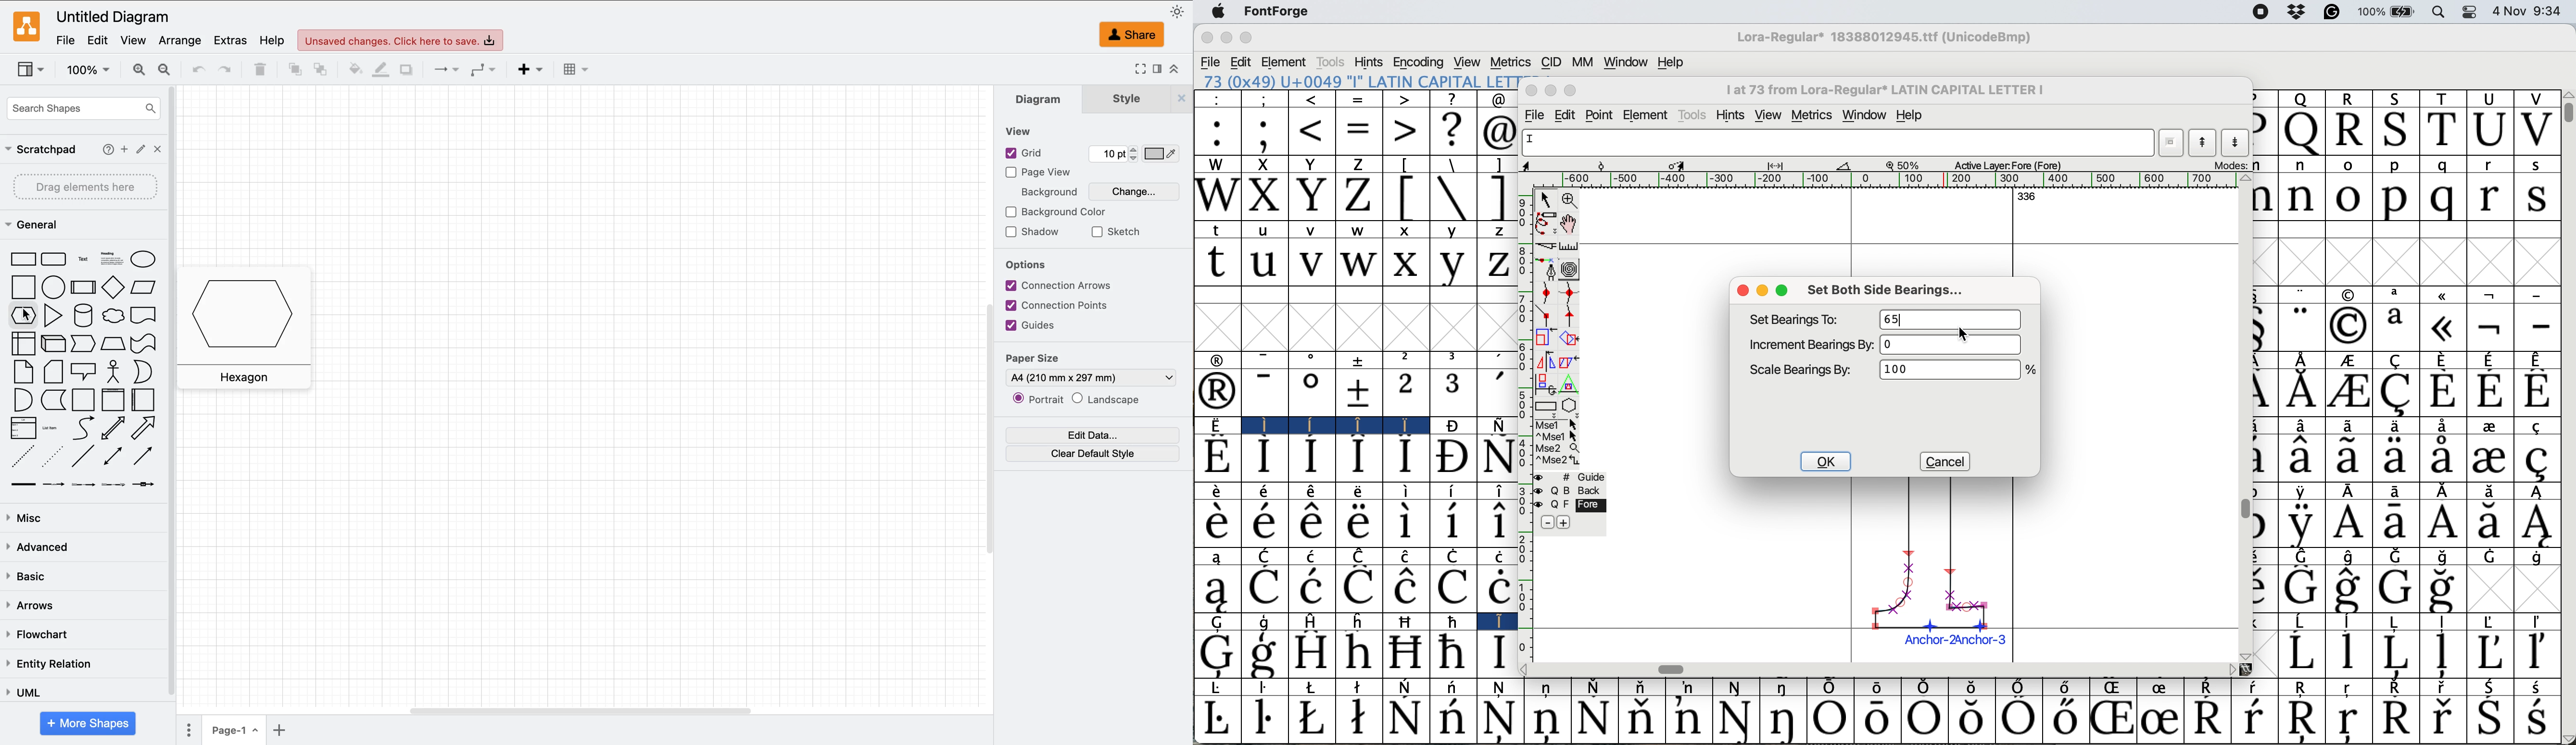 The height and width of the screenshot is (756, 2576). I want to click on horizontal container, so click(145, 400).